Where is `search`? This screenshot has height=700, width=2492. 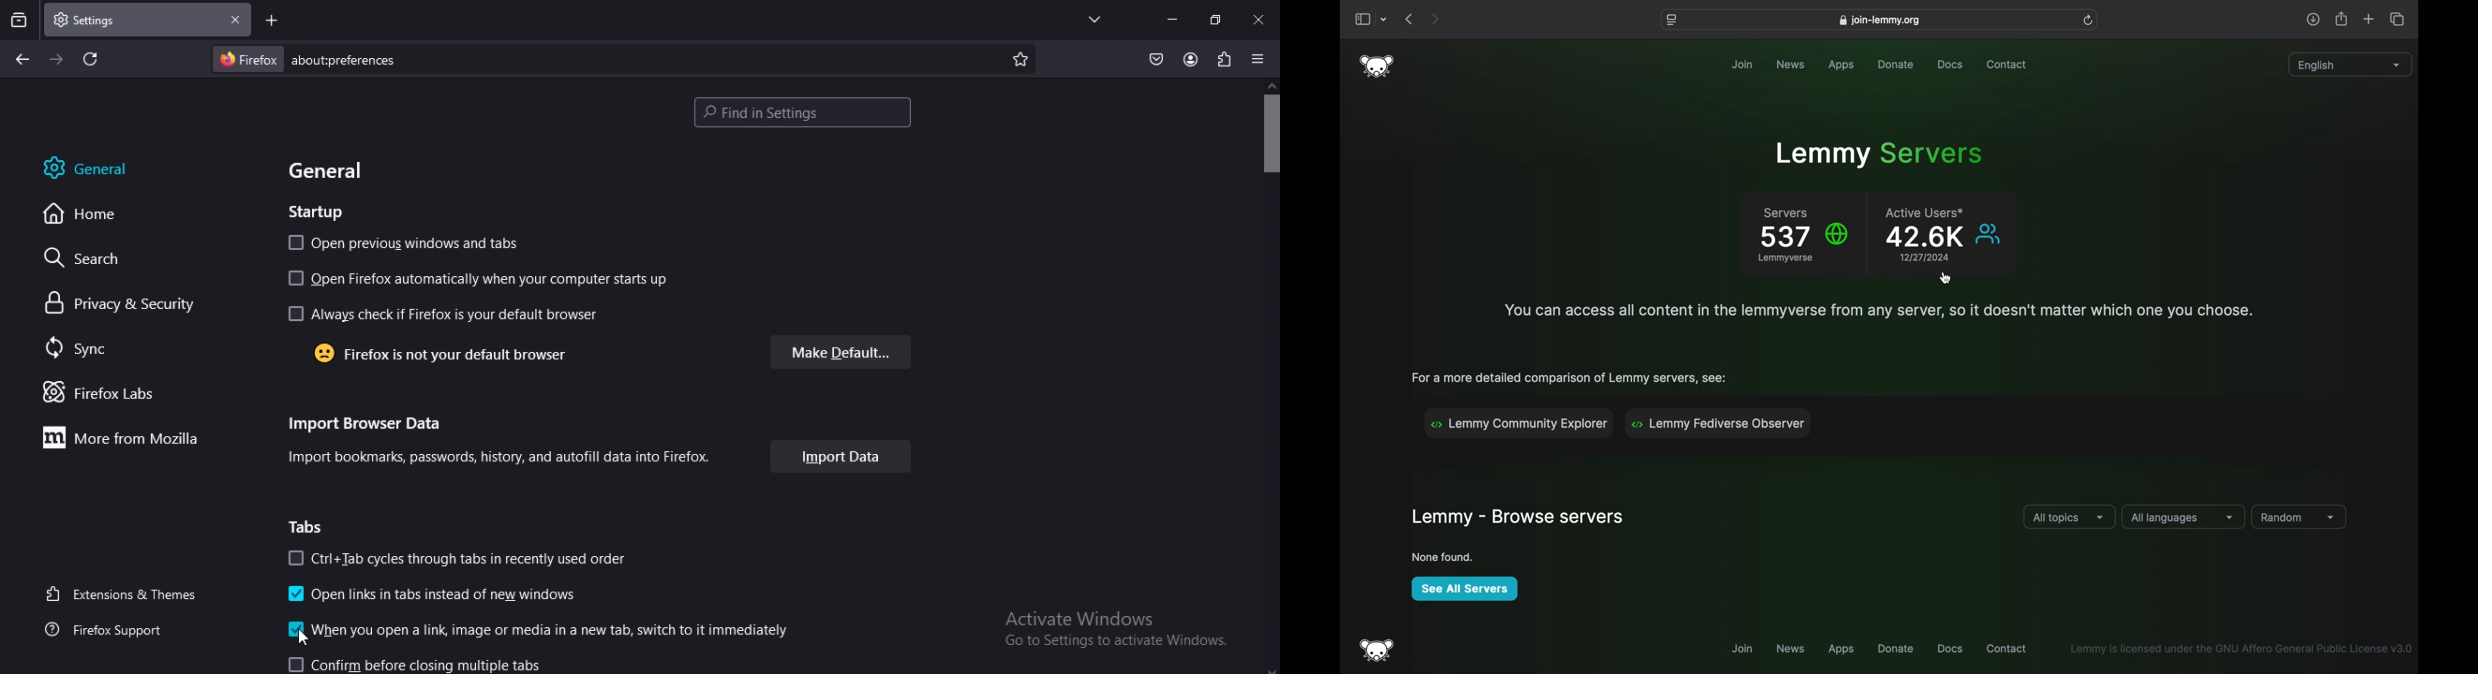
search is located at coordinates (94, 259).